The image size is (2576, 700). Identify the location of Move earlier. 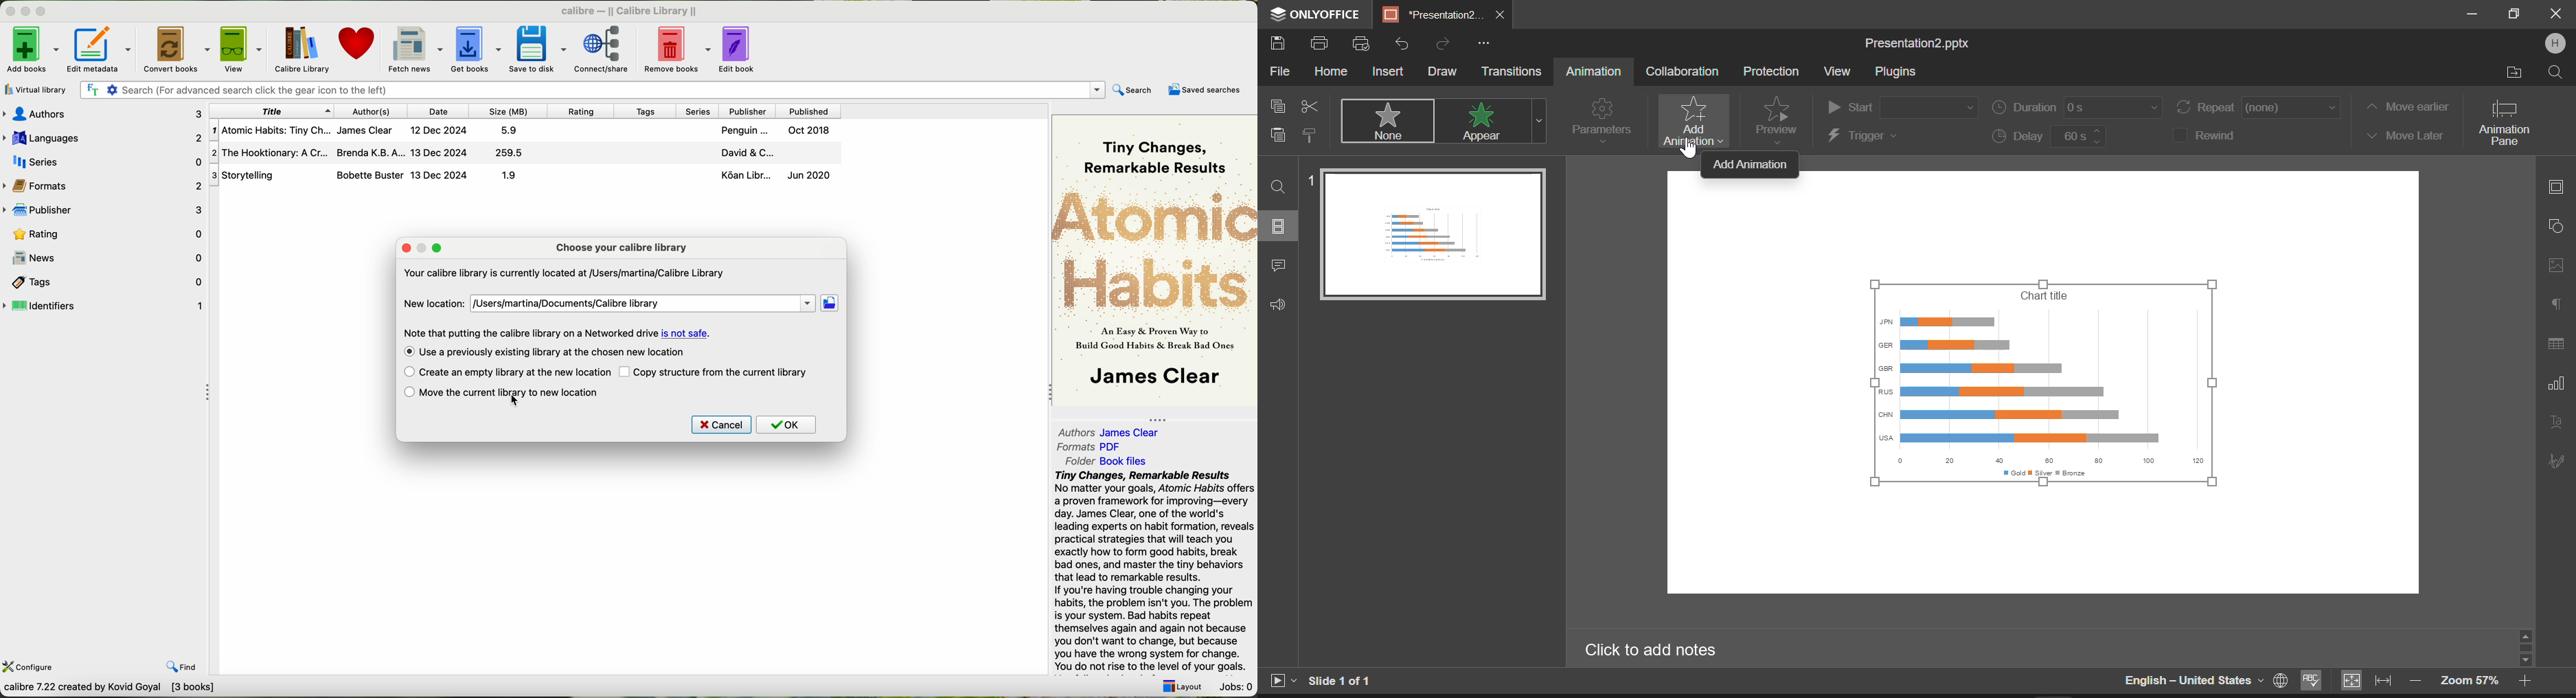
(2406, 106).